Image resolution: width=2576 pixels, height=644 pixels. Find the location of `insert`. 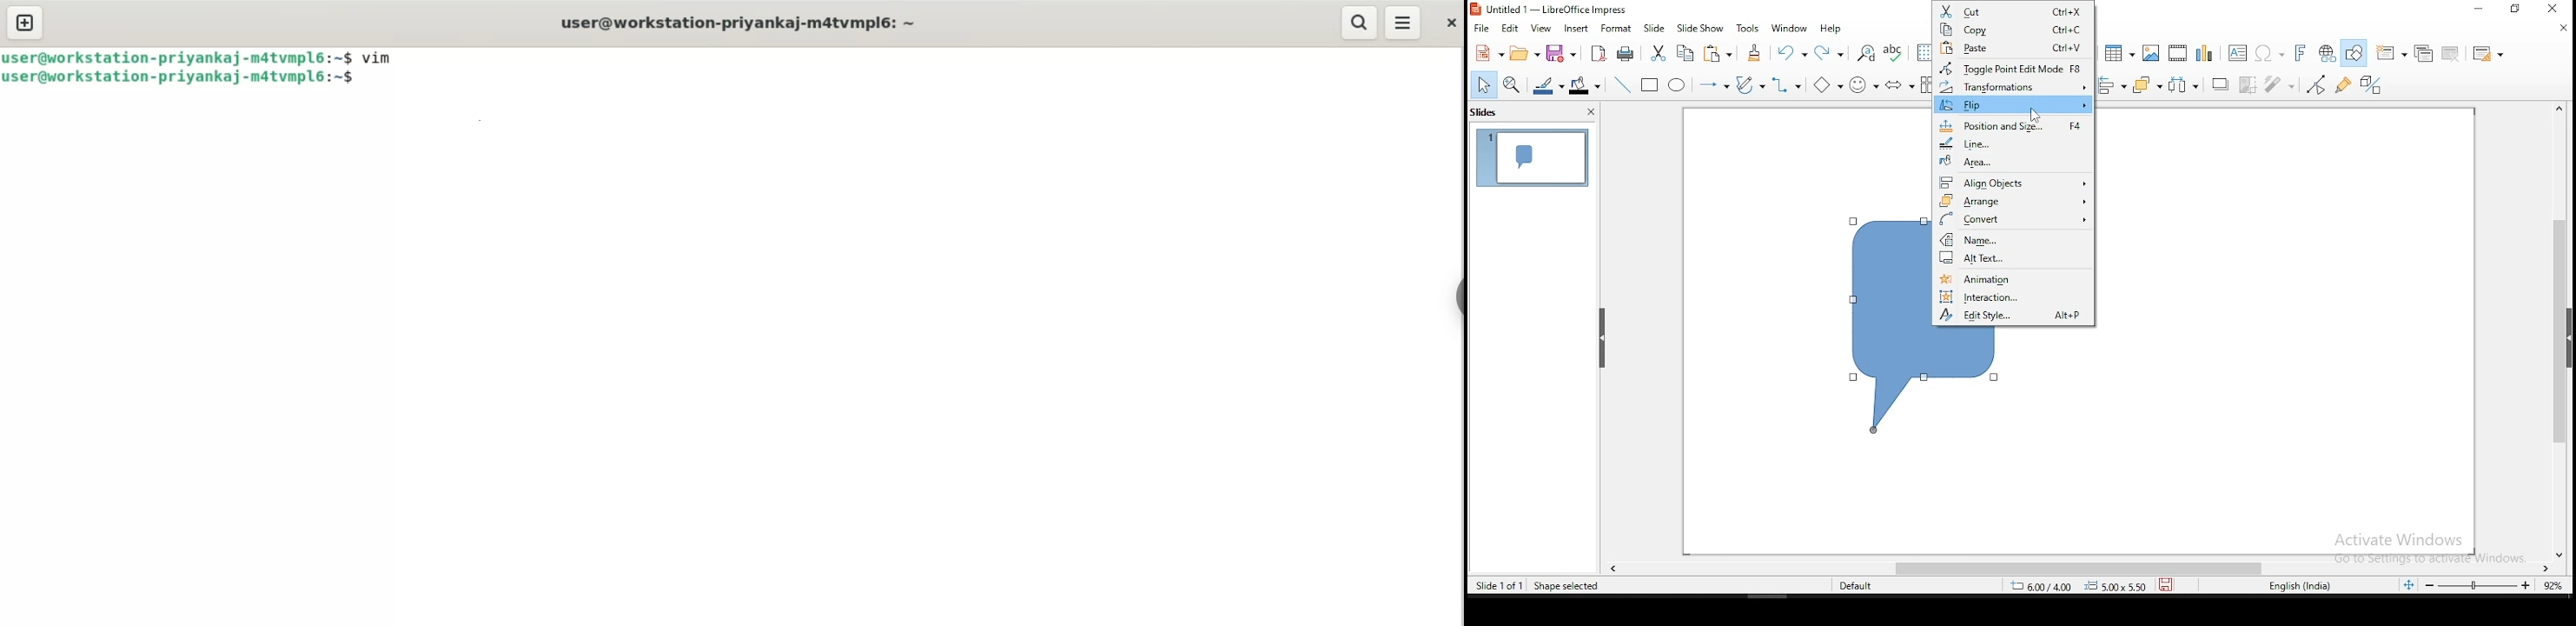

insert is located at coordinates (1575, 29).